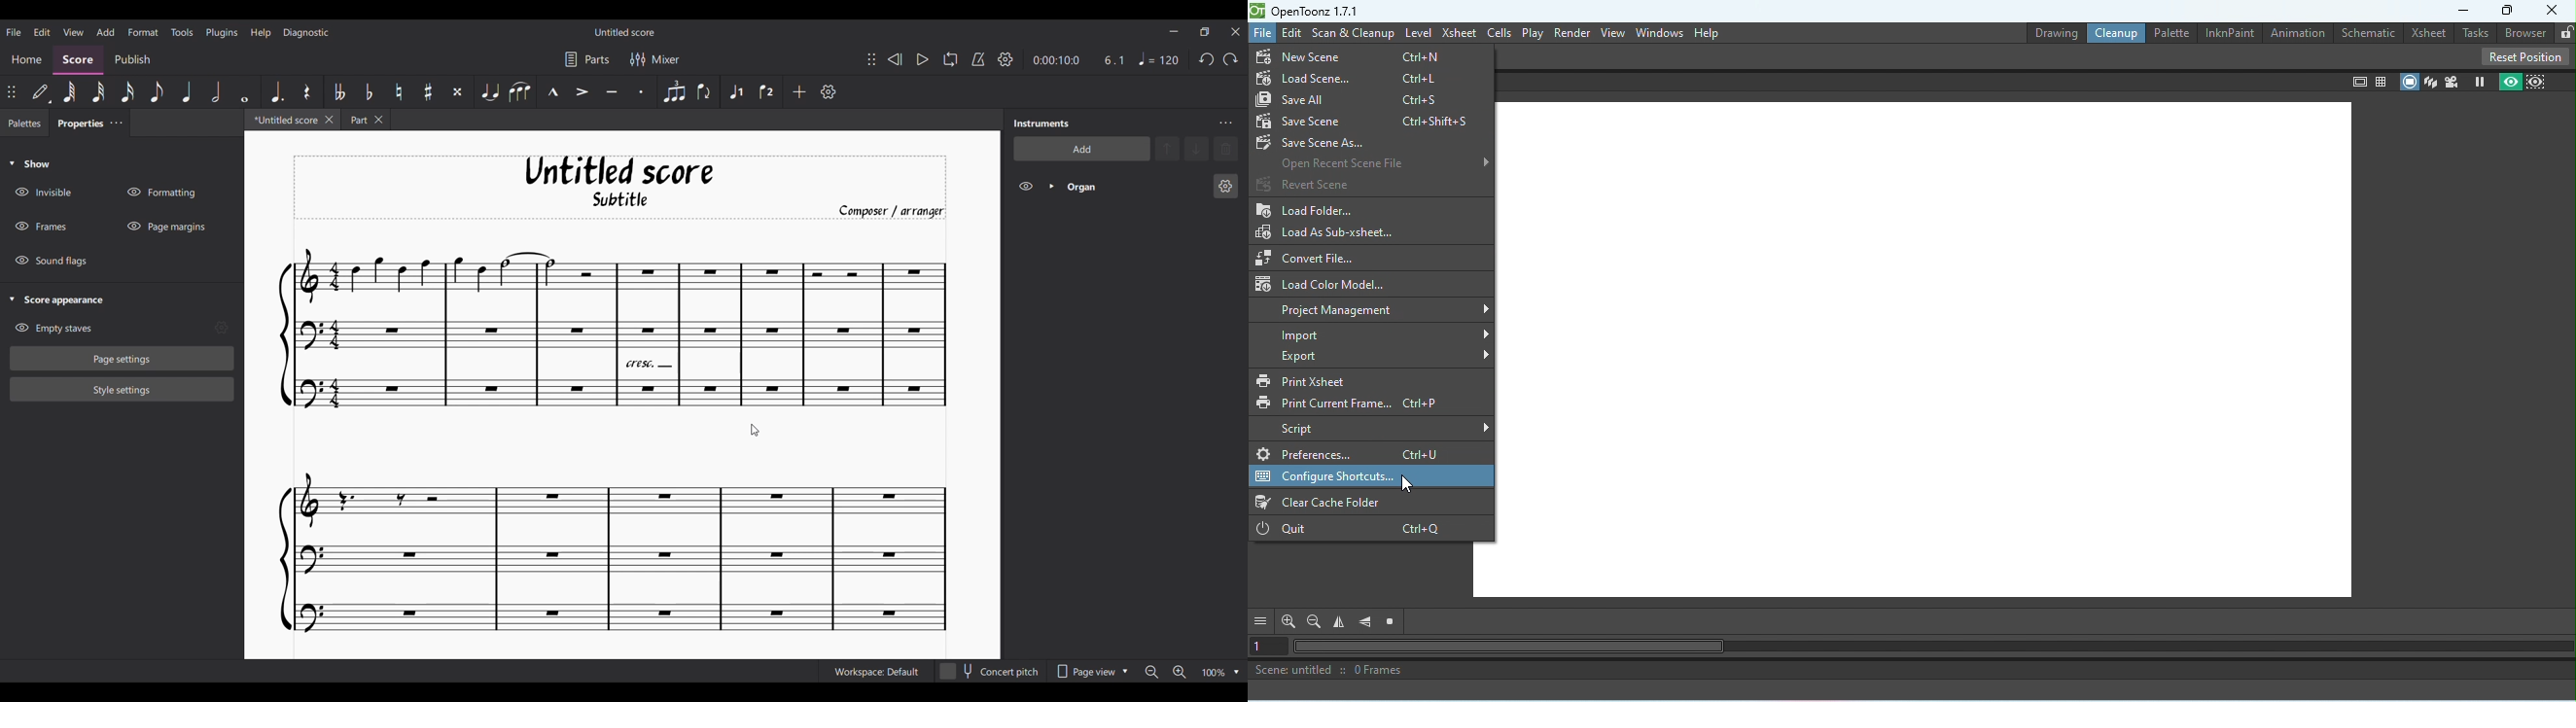 The image size is (2576, 728). Describe the element at coordinates (74, 32) in the screenshot. I see `View menu` at that location.